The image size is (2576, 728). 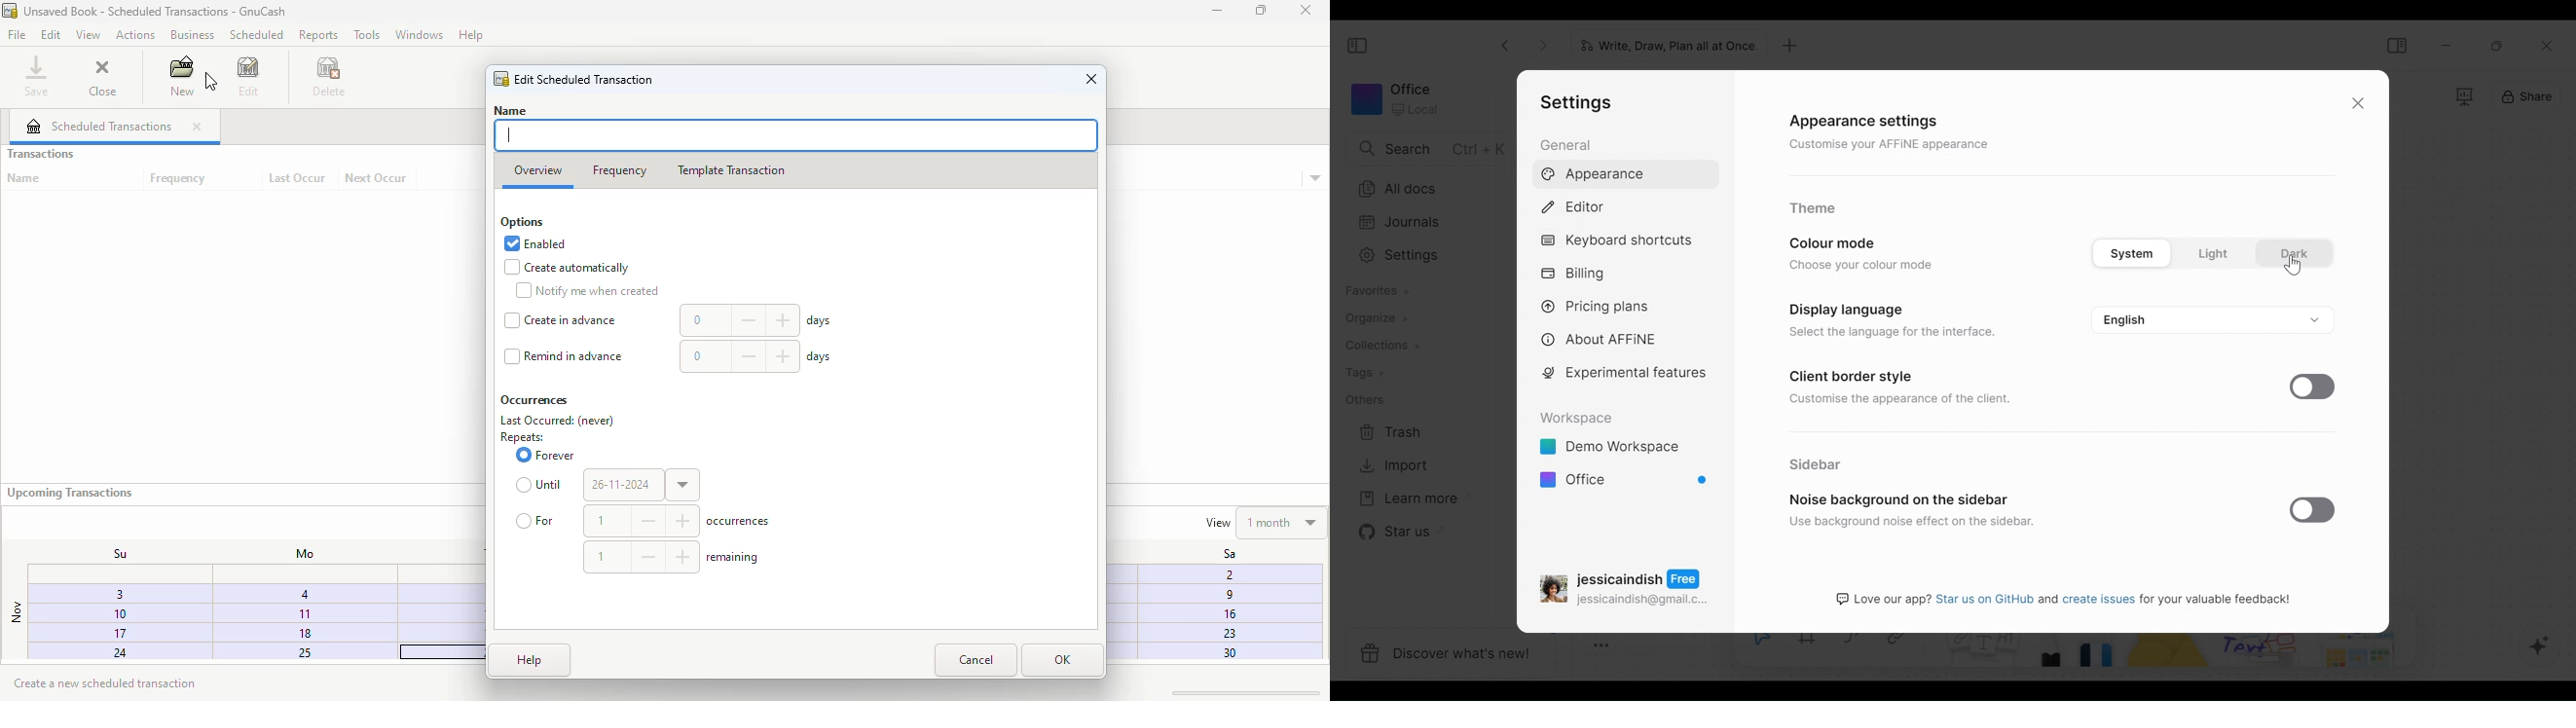 I want to click on Mo, so click(x=299, y=554).